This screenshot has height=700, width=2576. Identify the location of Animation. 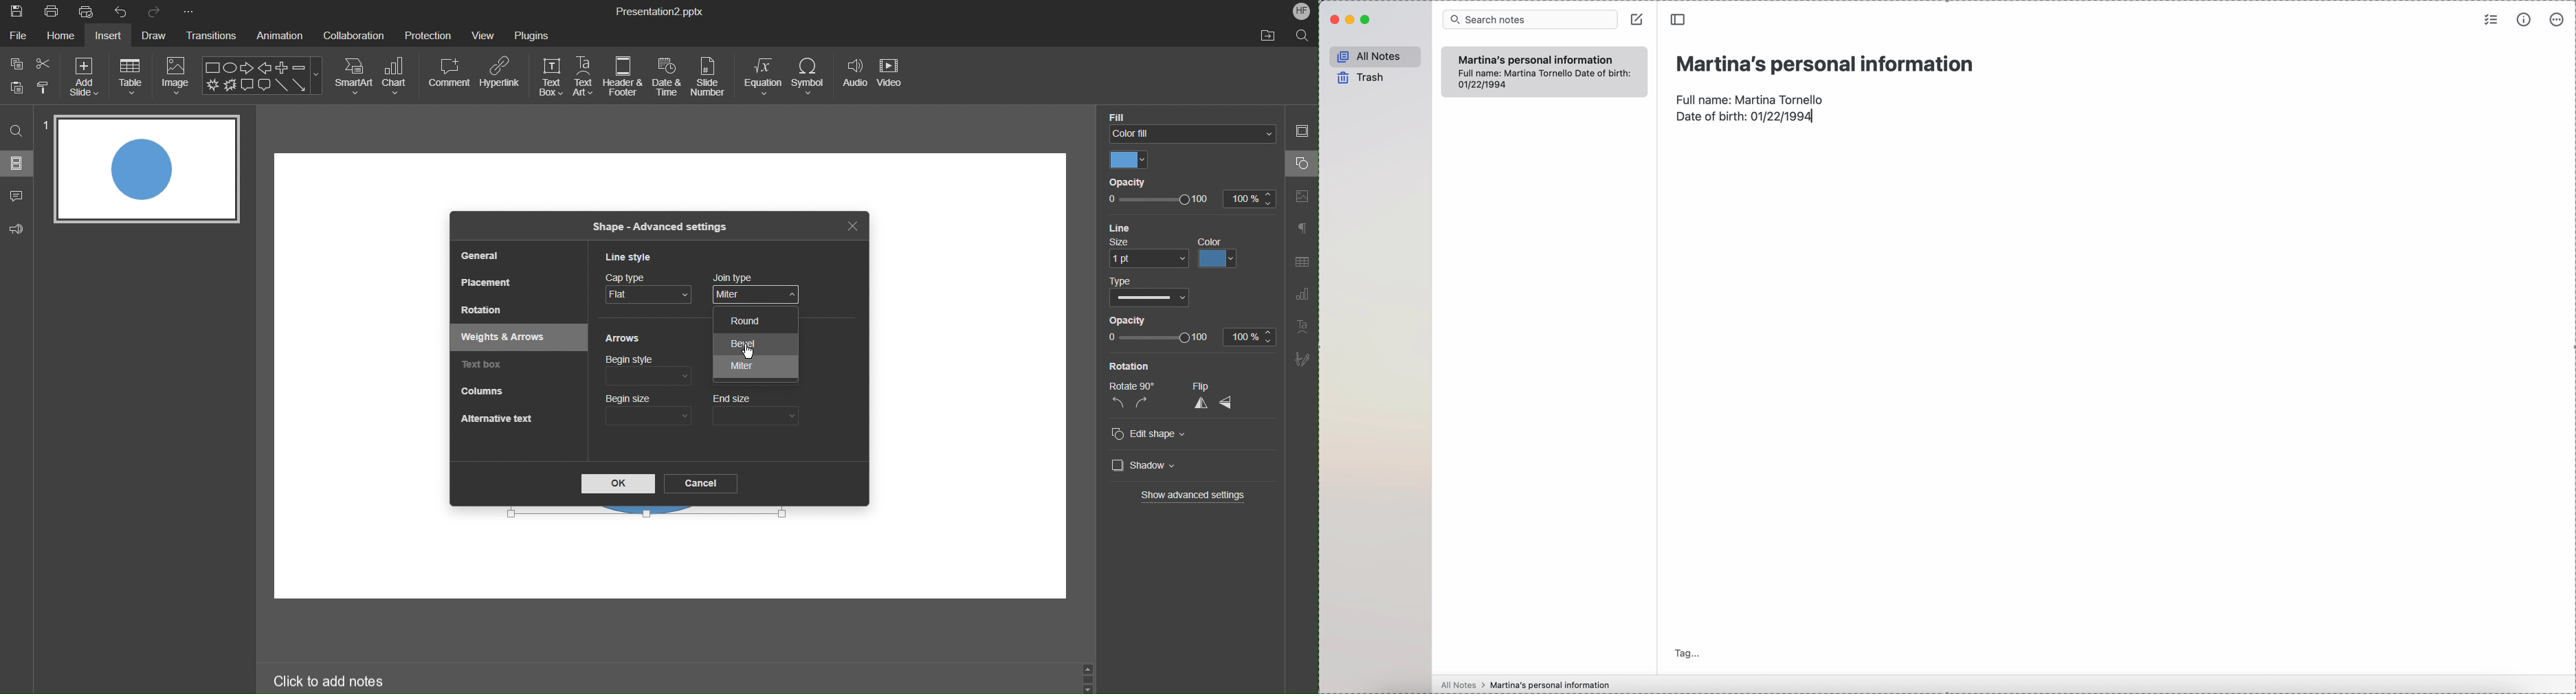
(282, 36).